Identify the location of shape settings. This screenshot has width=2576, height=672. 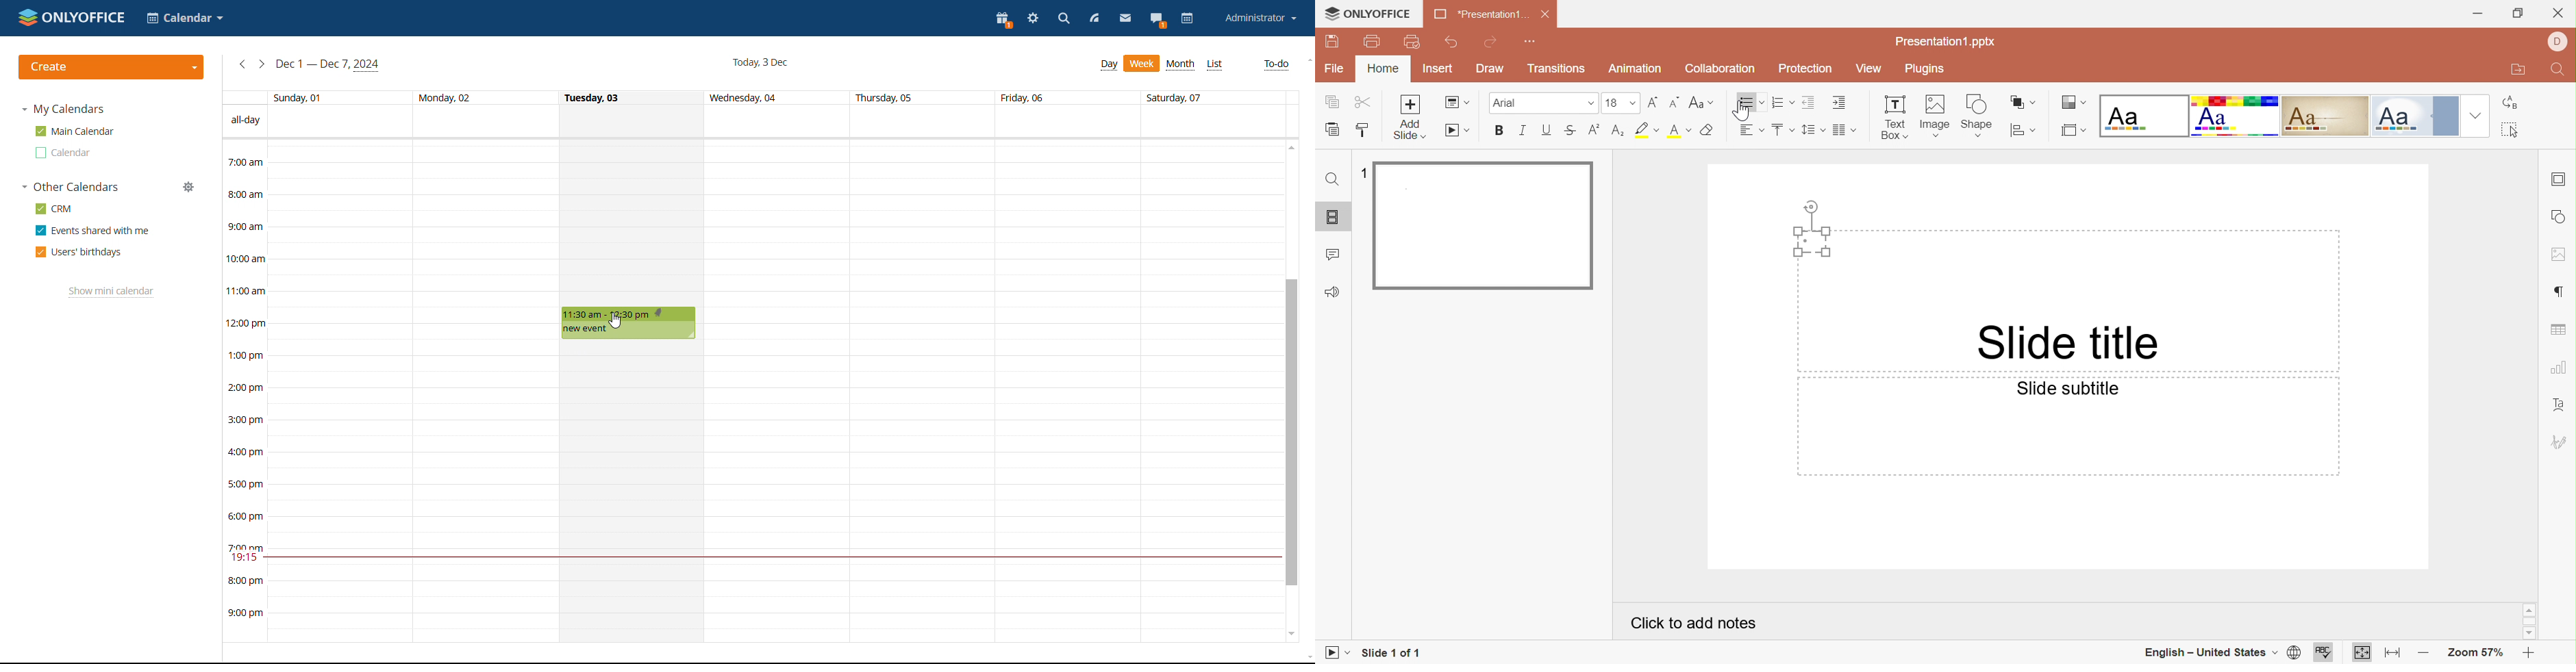
(2559, 215).